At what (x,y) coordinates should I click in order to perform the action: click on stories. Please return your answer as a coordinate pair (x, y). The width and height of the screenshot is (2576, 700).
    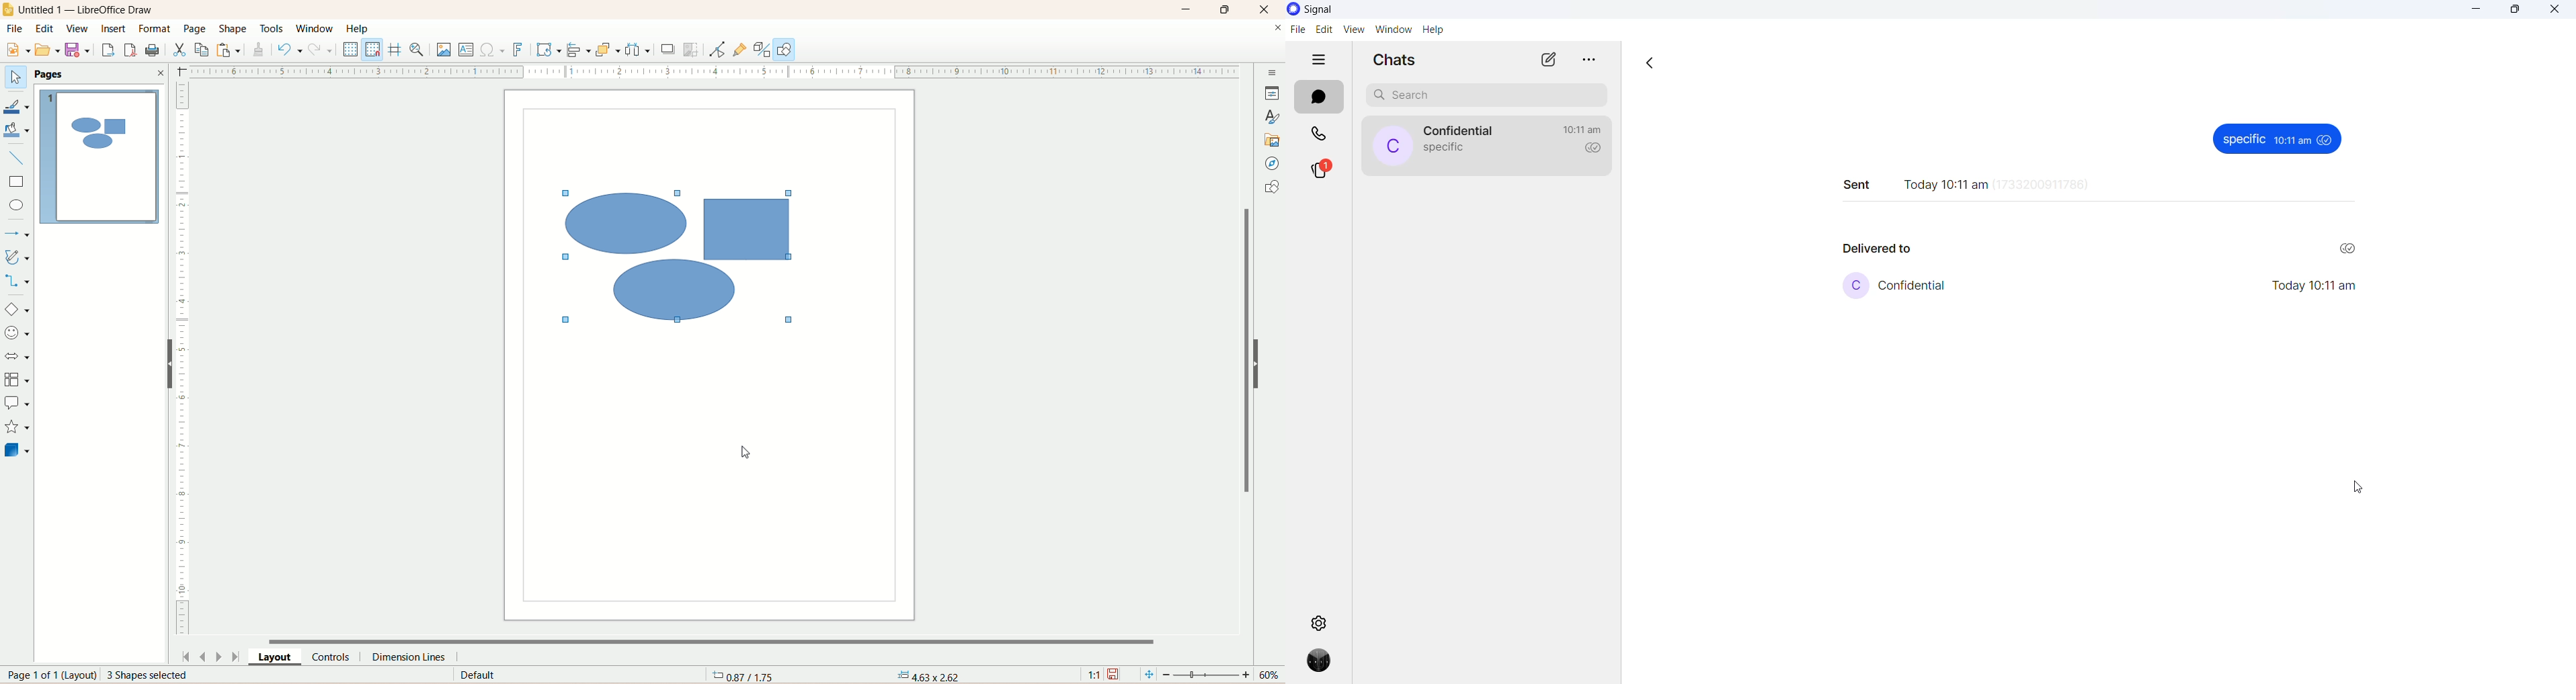
    Looking at the image, I should click on (1322, 173).